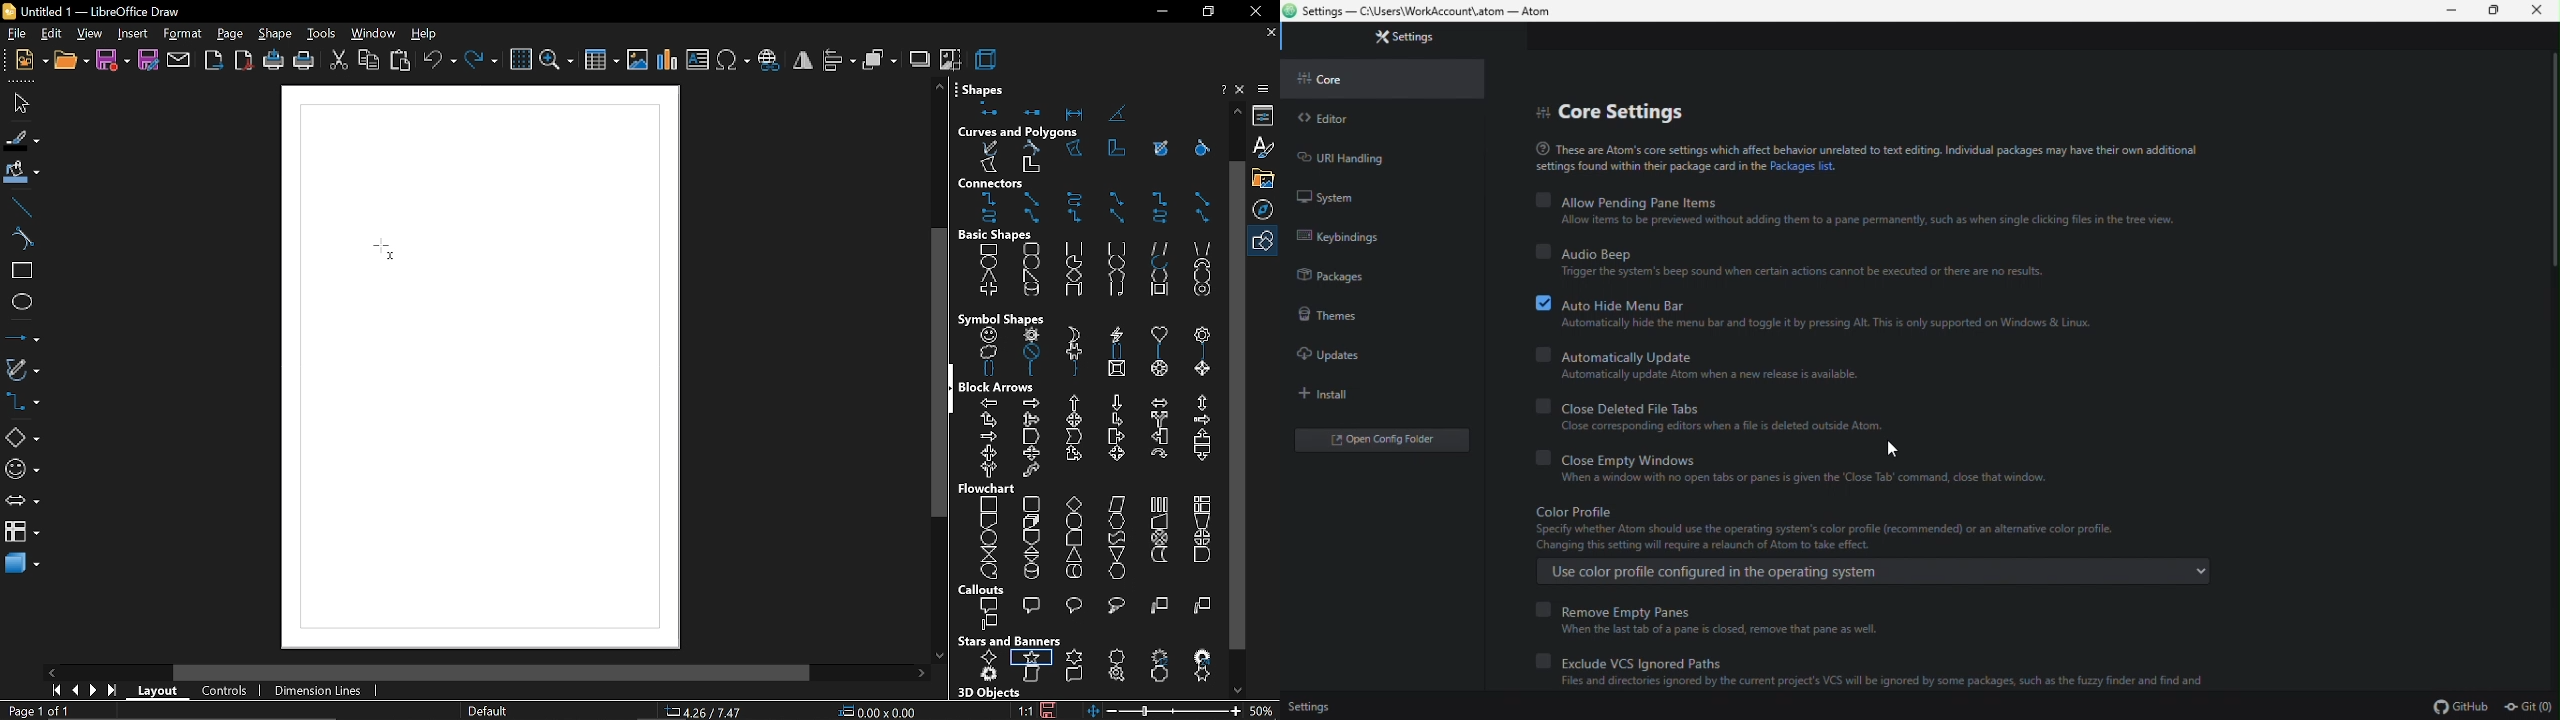 This screenshot has height=728, width=2576. What do you see at coordinates (315, 691) in the screenshot?
I see `dimension lines` at bounding box center [315, 691].